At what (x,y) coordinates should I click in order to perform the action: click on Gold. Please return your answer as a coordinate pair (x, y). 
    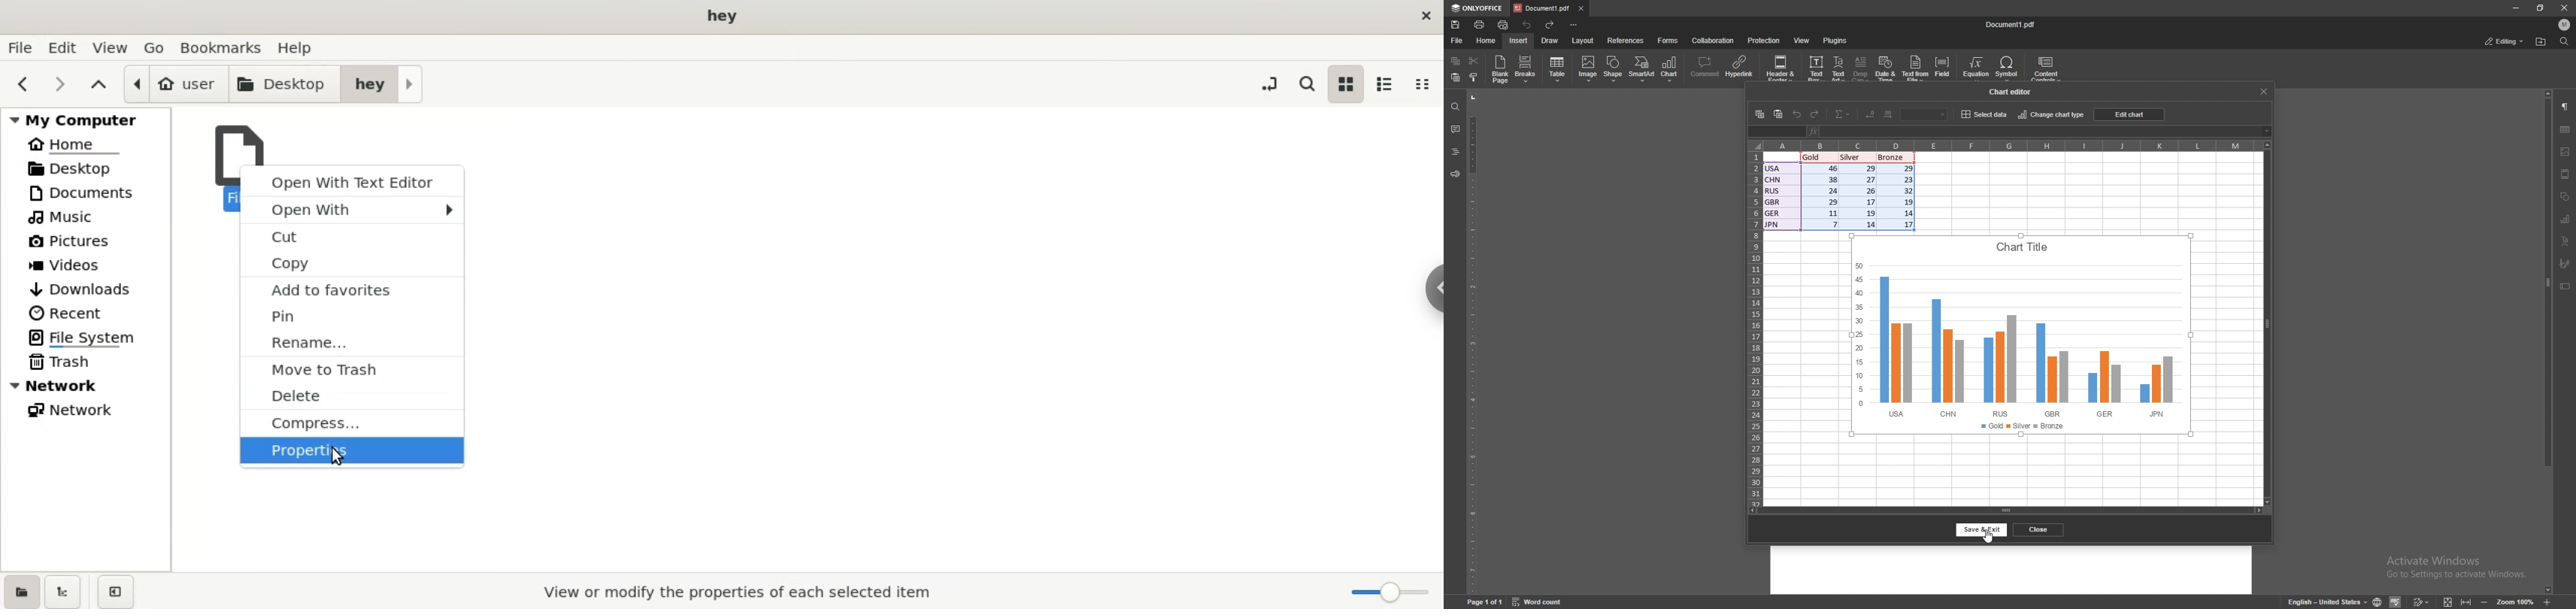
    Looking at the image, I should click on (1819, 157).